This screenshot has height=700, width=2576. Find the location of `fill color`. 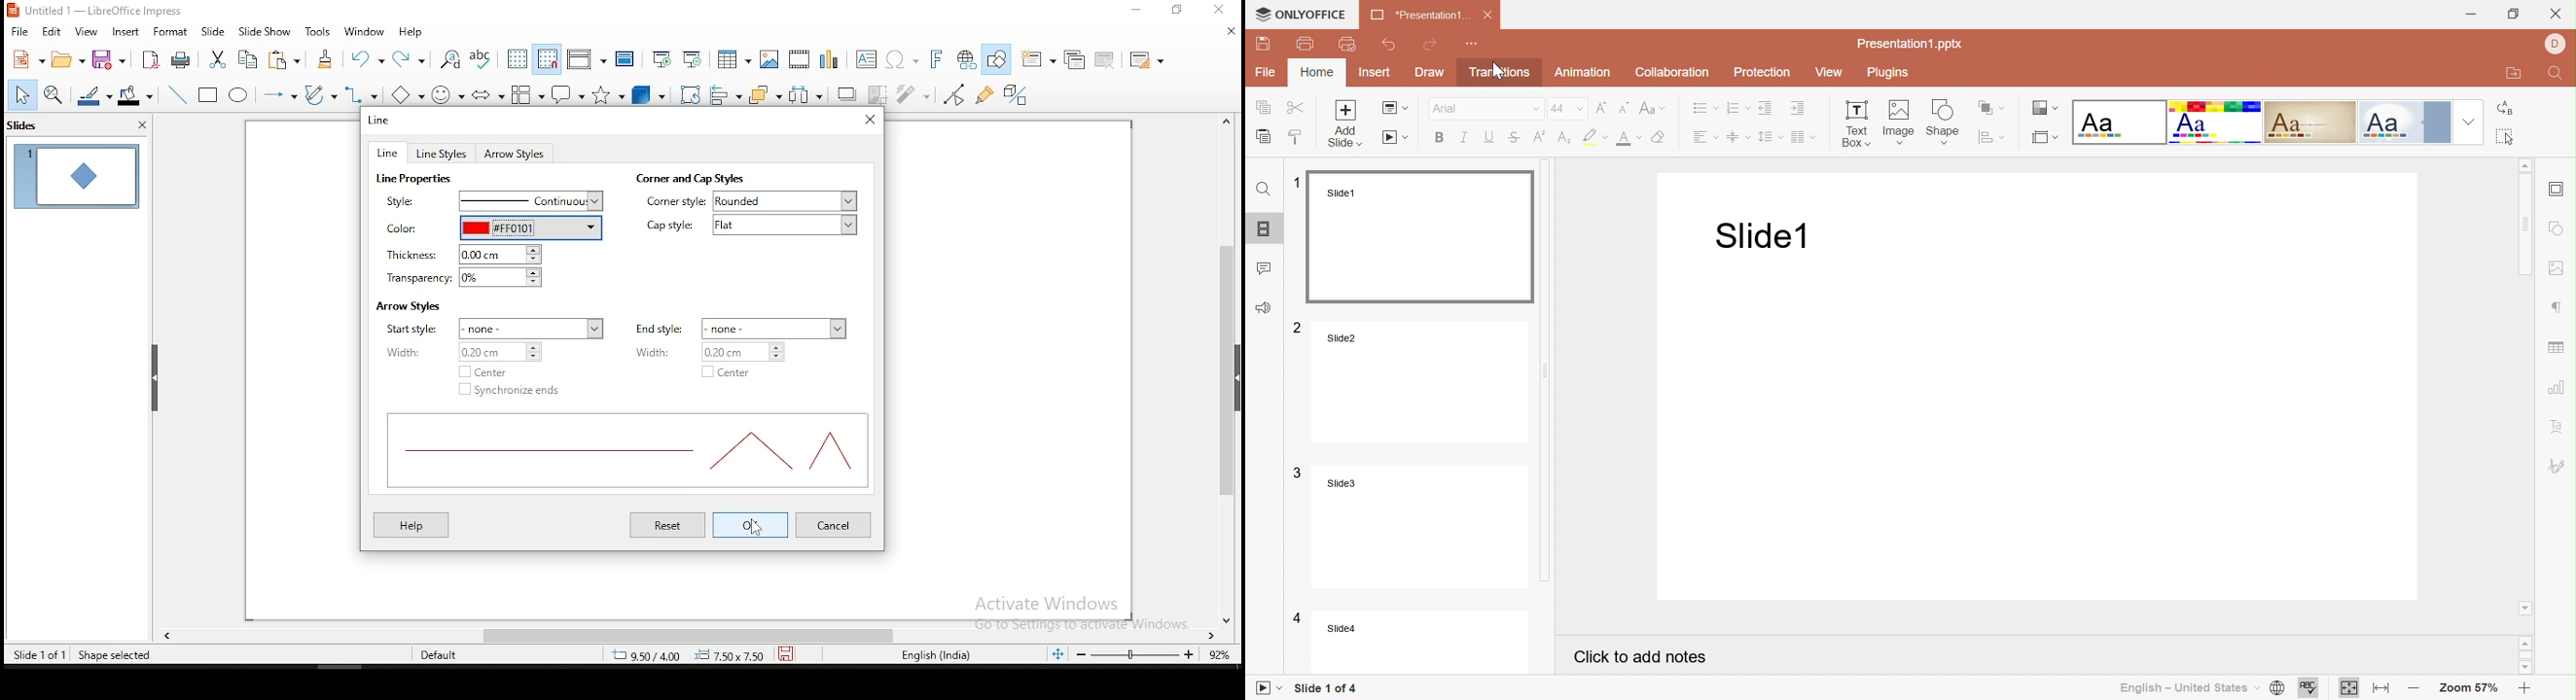

fill color is located at coordinates (135, 96).